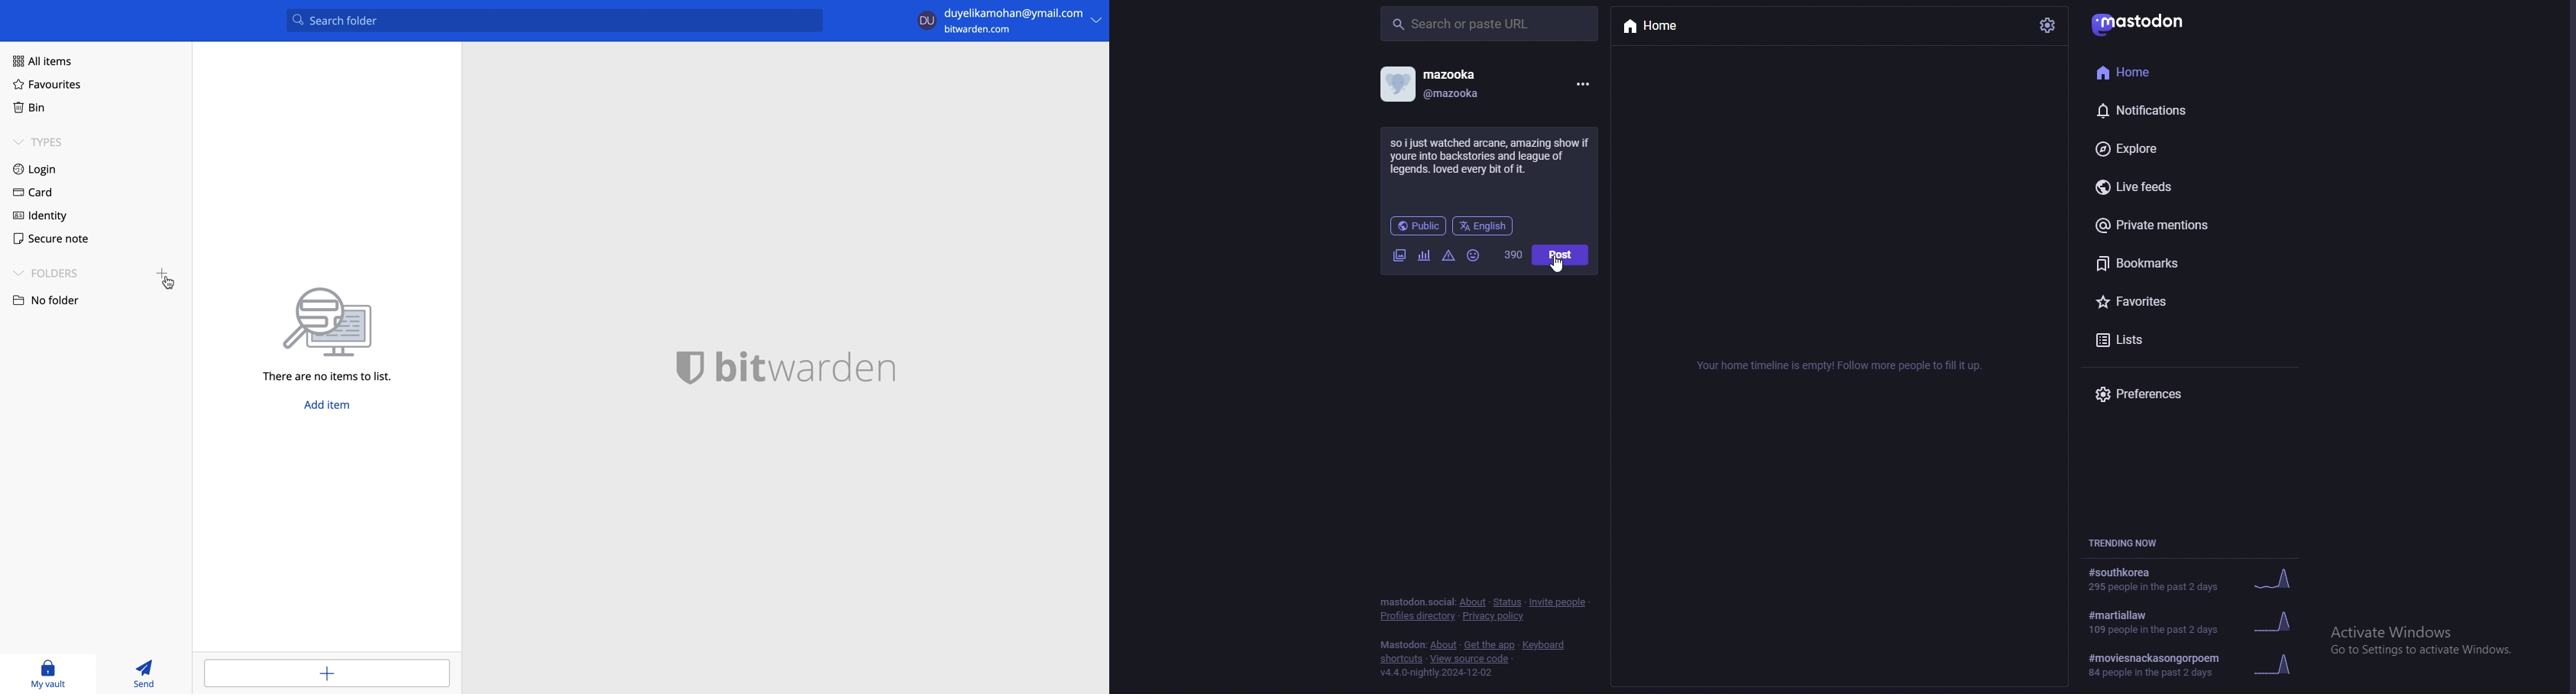 The height and width of the screenshot is (700, 2576). Describe the element at coordinates (797, 366) in the screenshot. I see `bitwarden` at that location.